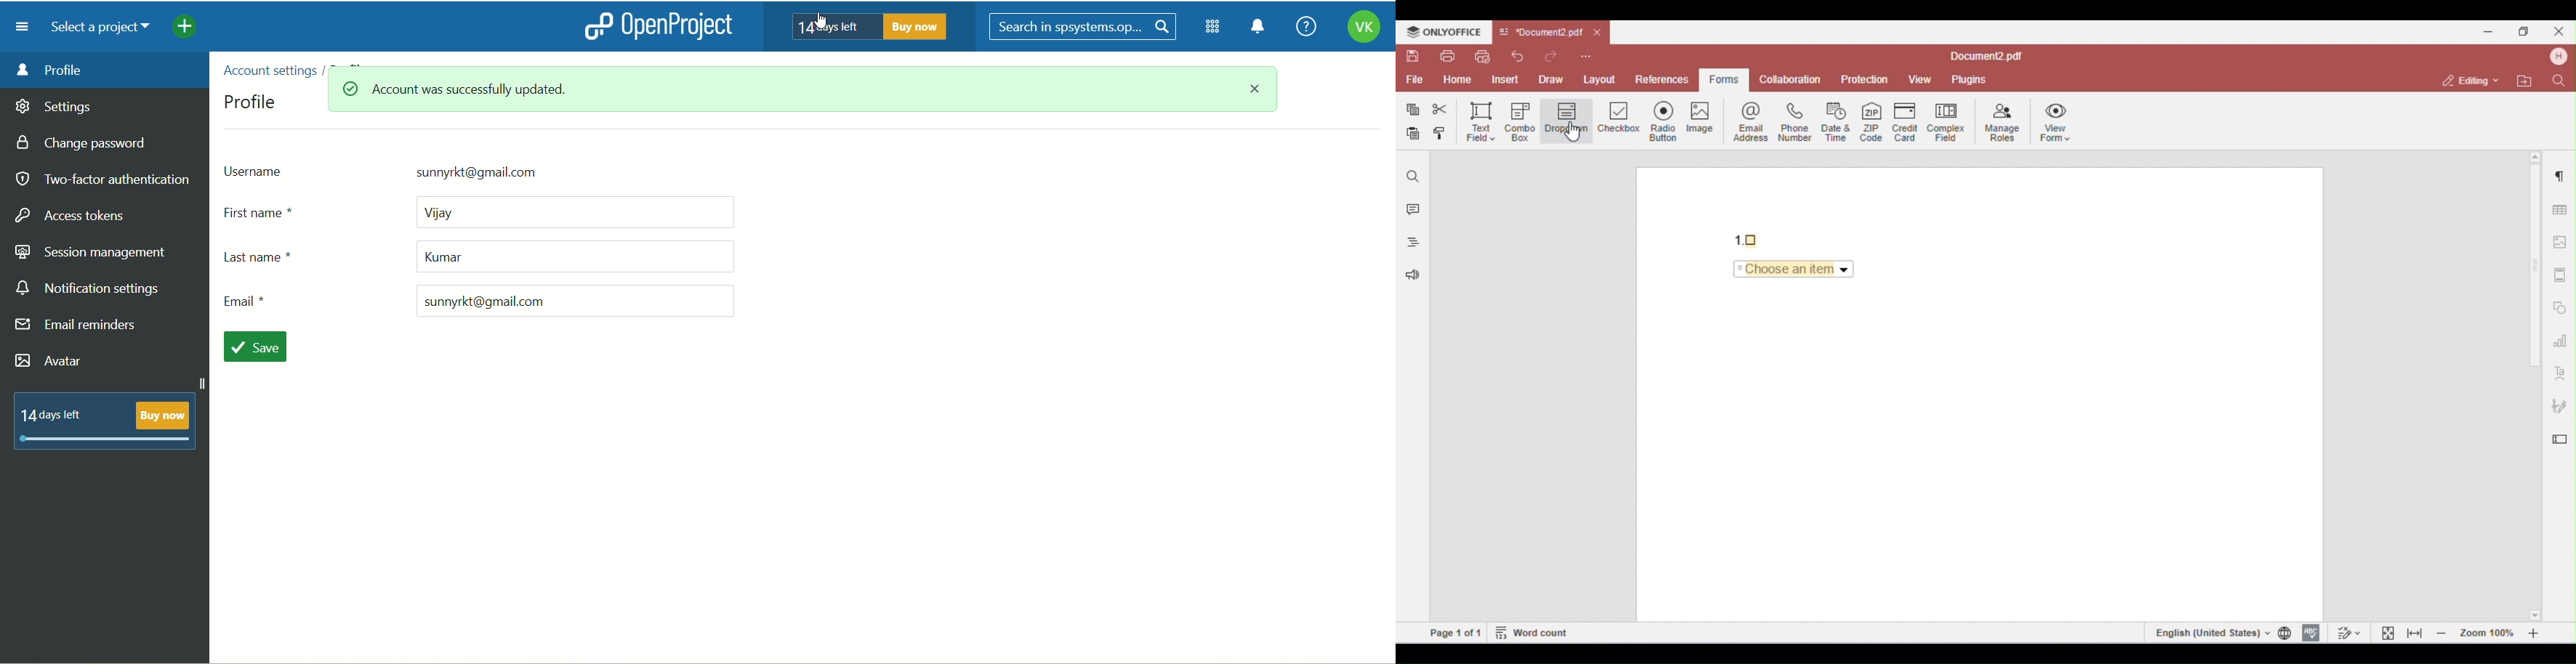 The width and height of the screenshot is (2576, 672). What do you see at coordinates (55, 109) in the screenshot?
I see `settings` at bounding box center [55, 109].